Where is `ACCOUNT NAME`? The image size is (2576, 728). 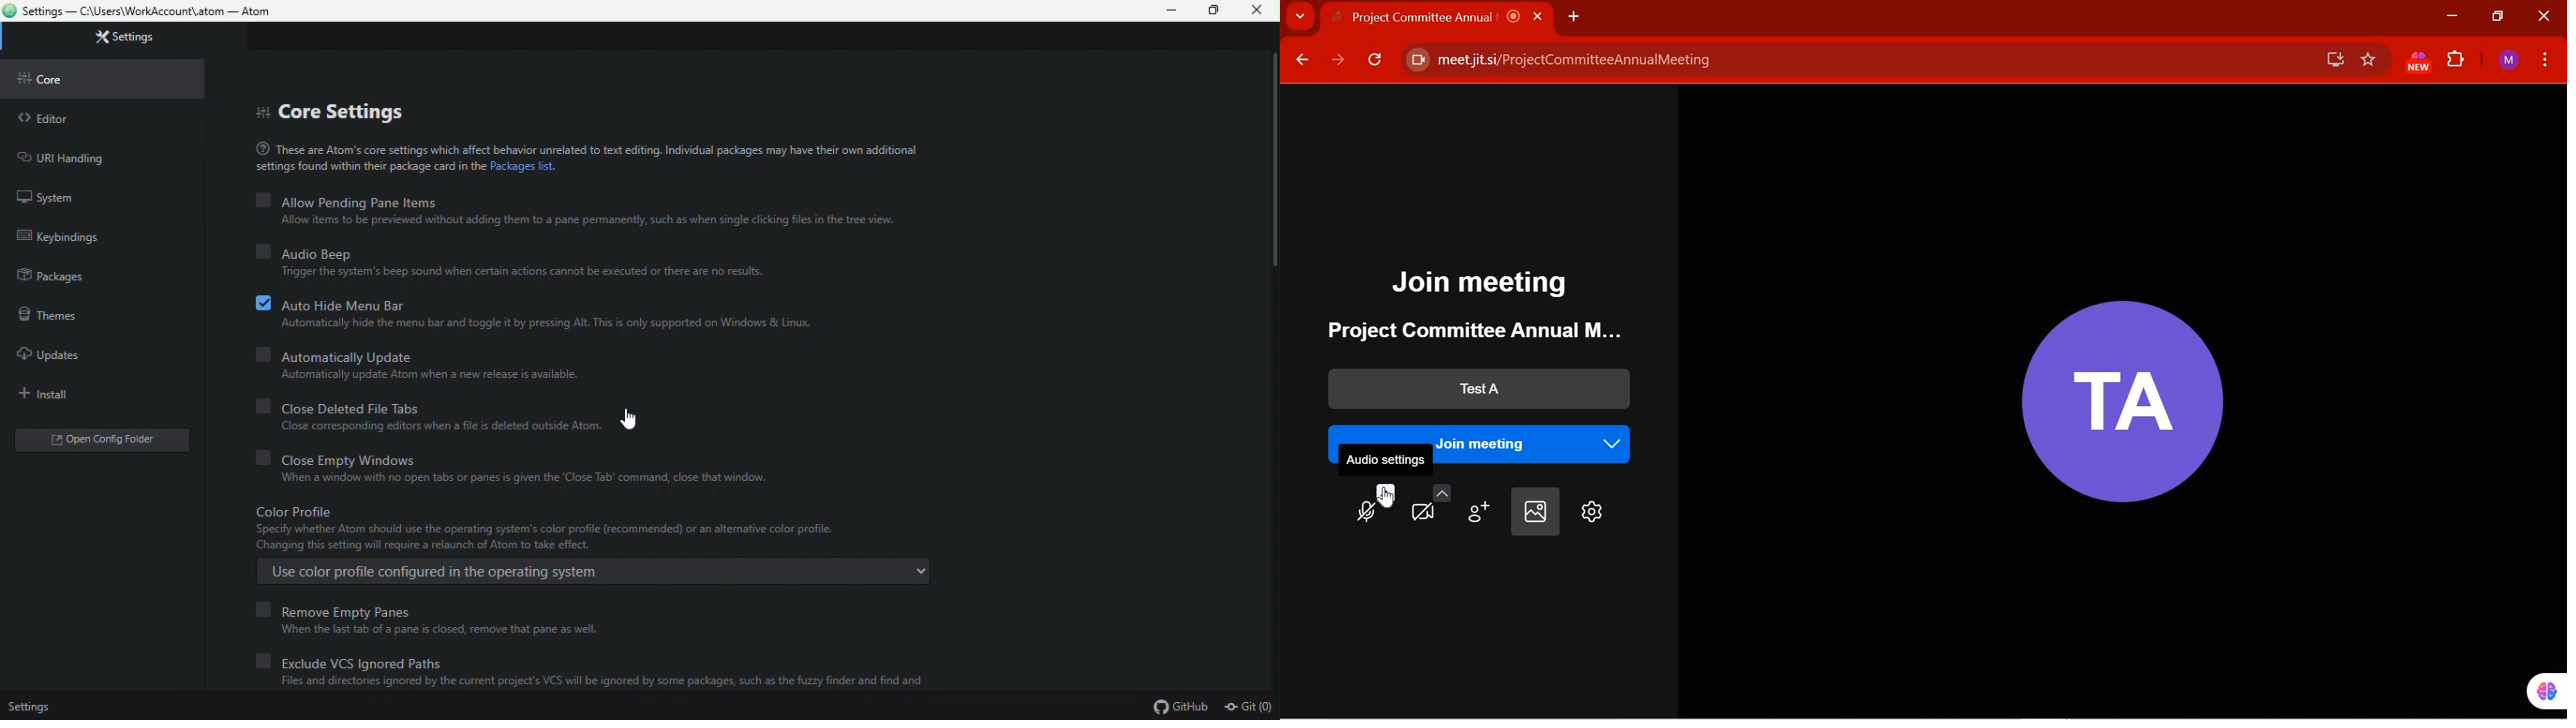 ACCOUNT NAME is located at coordinates (2509, 61).